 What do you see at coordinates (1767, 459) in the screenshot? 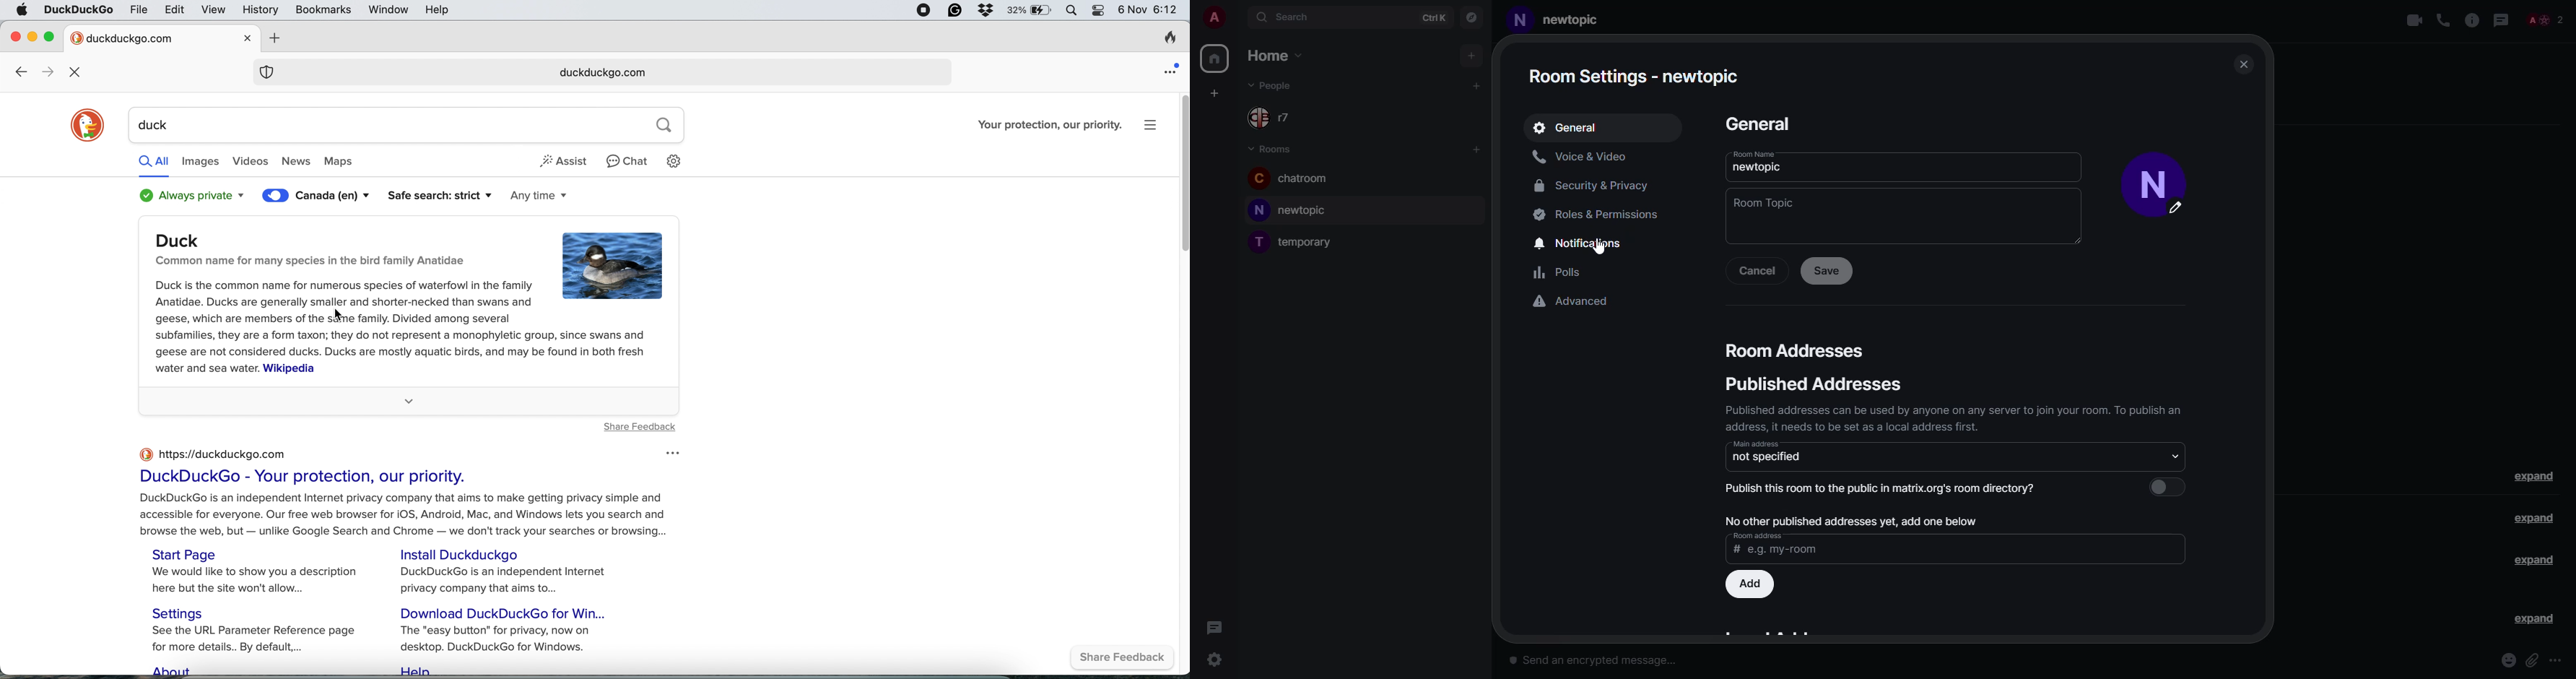
I see `not specifies` at bounding box center [1767, 459].